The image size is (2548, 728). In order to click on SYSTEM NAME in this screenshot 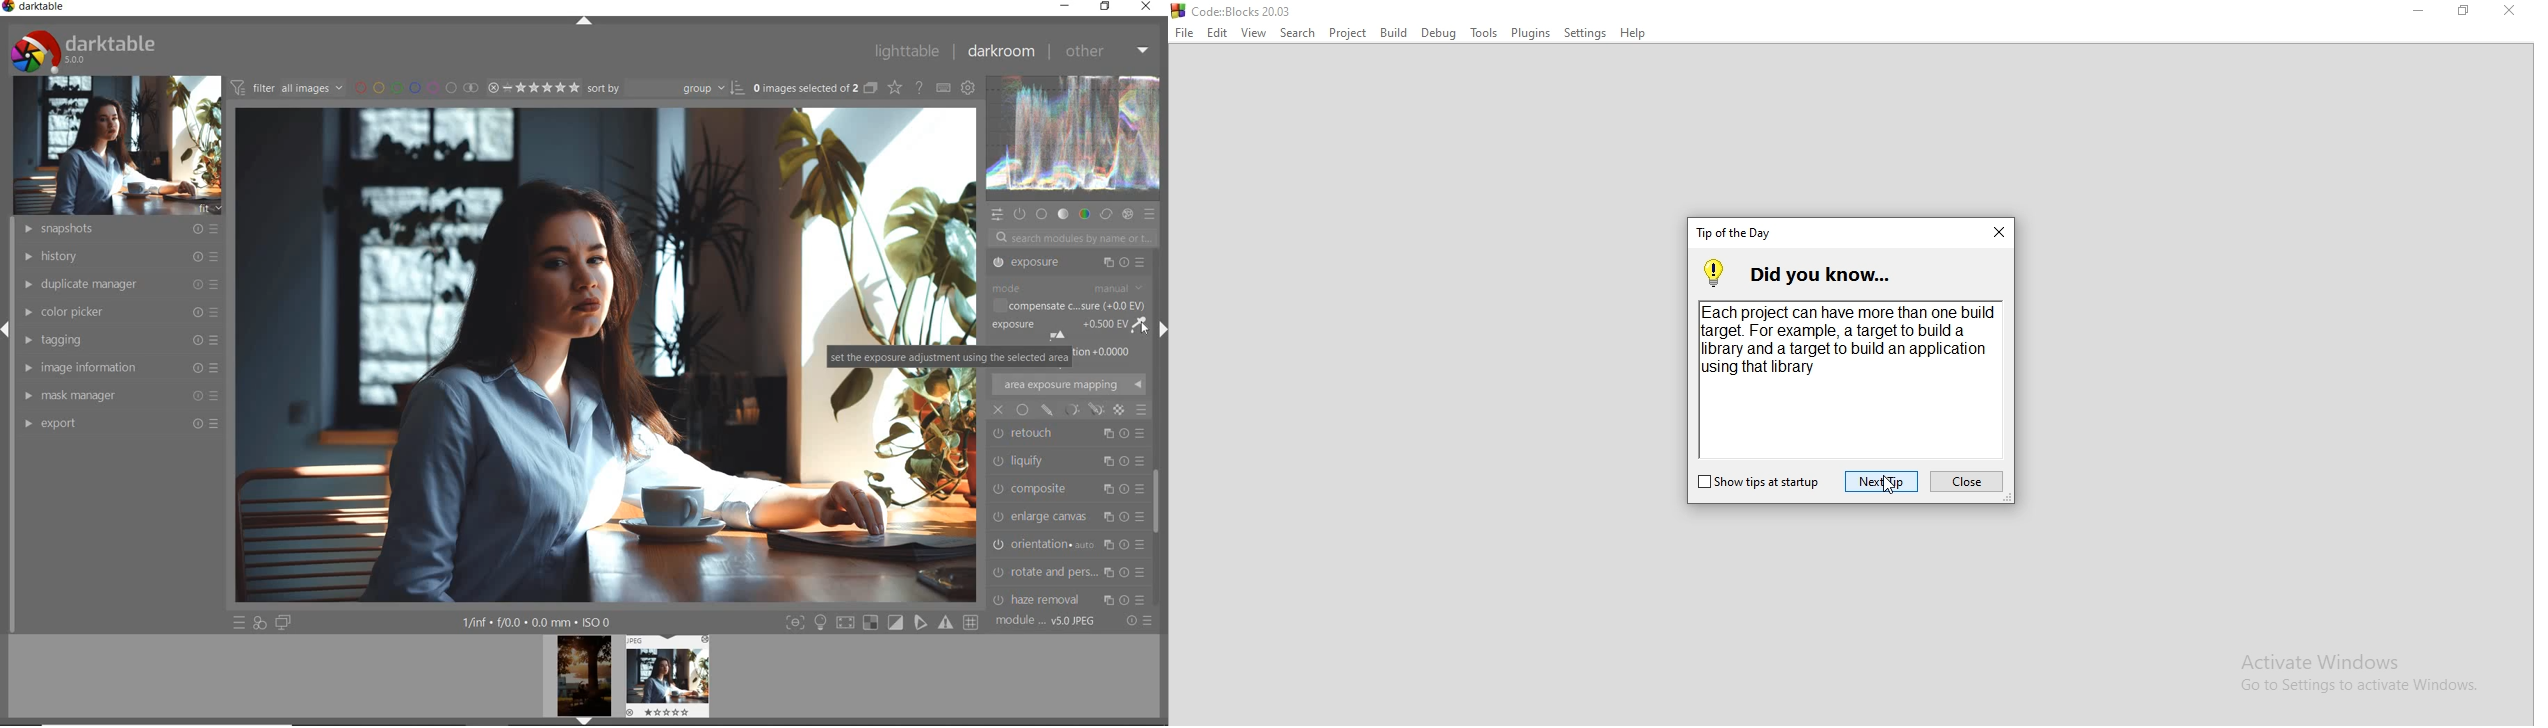, I will do `click(35, 9)`.